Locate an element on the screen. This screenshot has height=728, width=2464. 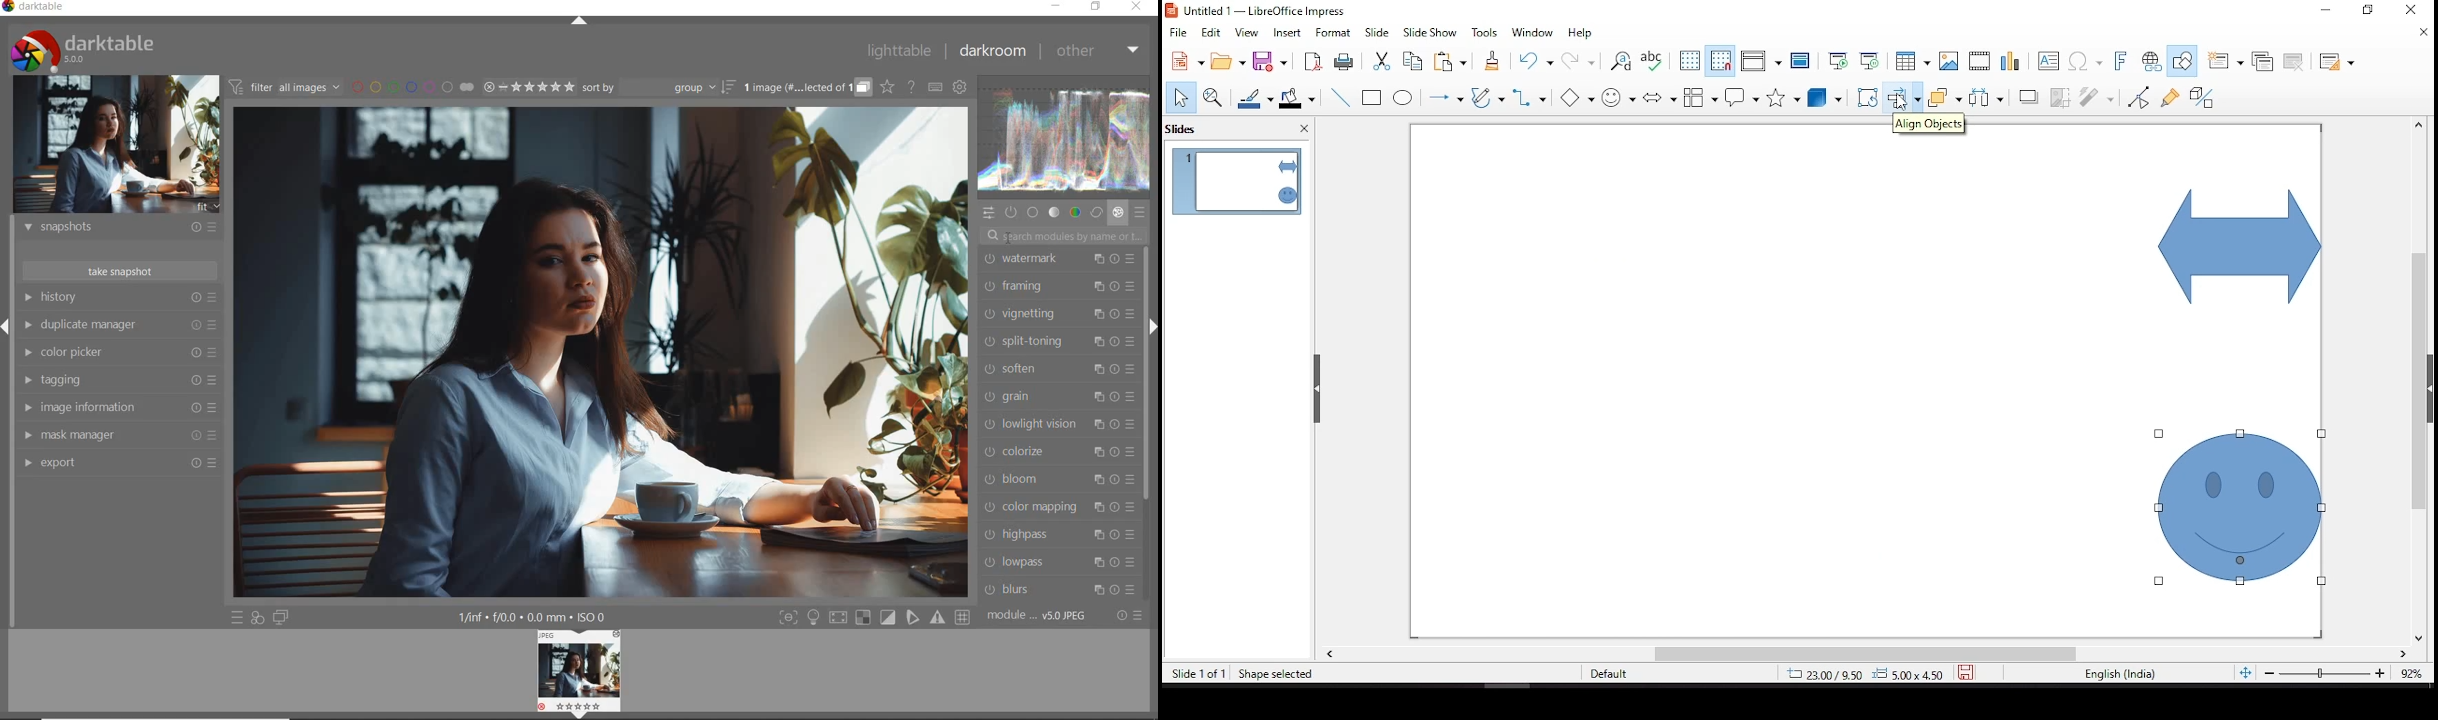
lowpass is located at coordinates (1063, 561).